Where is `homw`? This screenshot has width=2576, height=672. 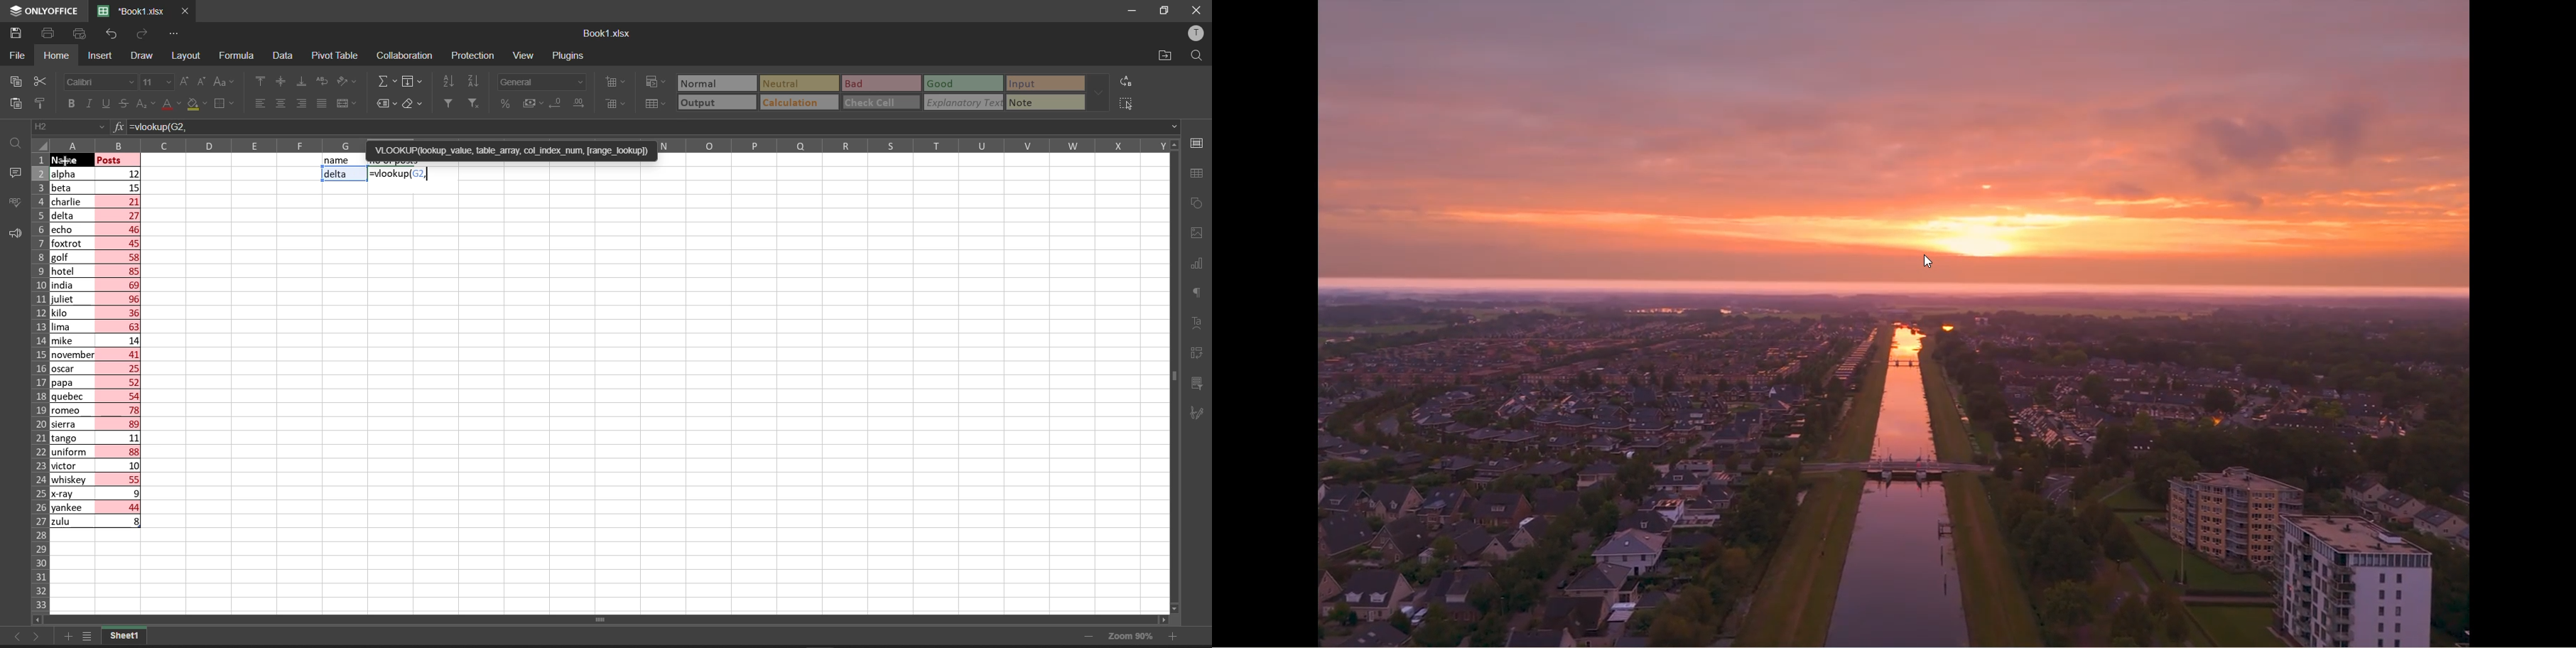
homw is located at coordinates (56, 56).